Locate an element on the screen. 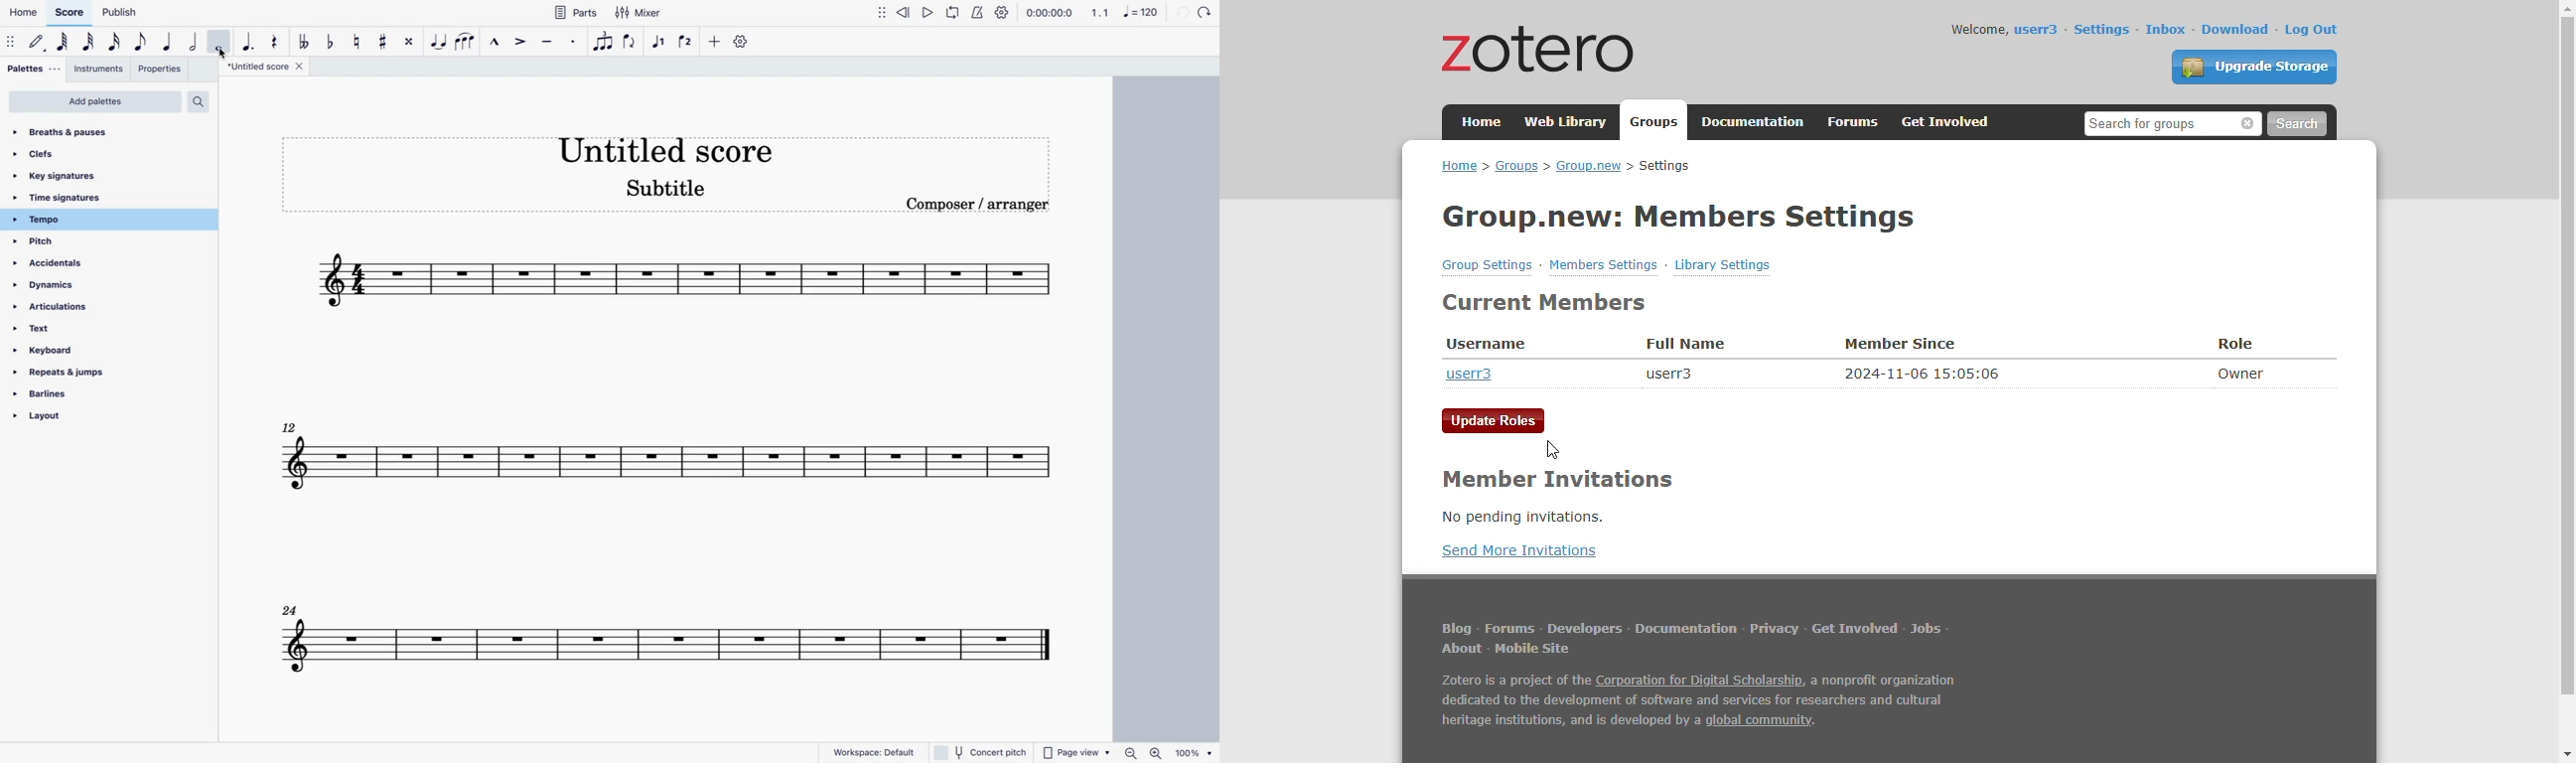  flip direction is located at coordinates (630, 41).